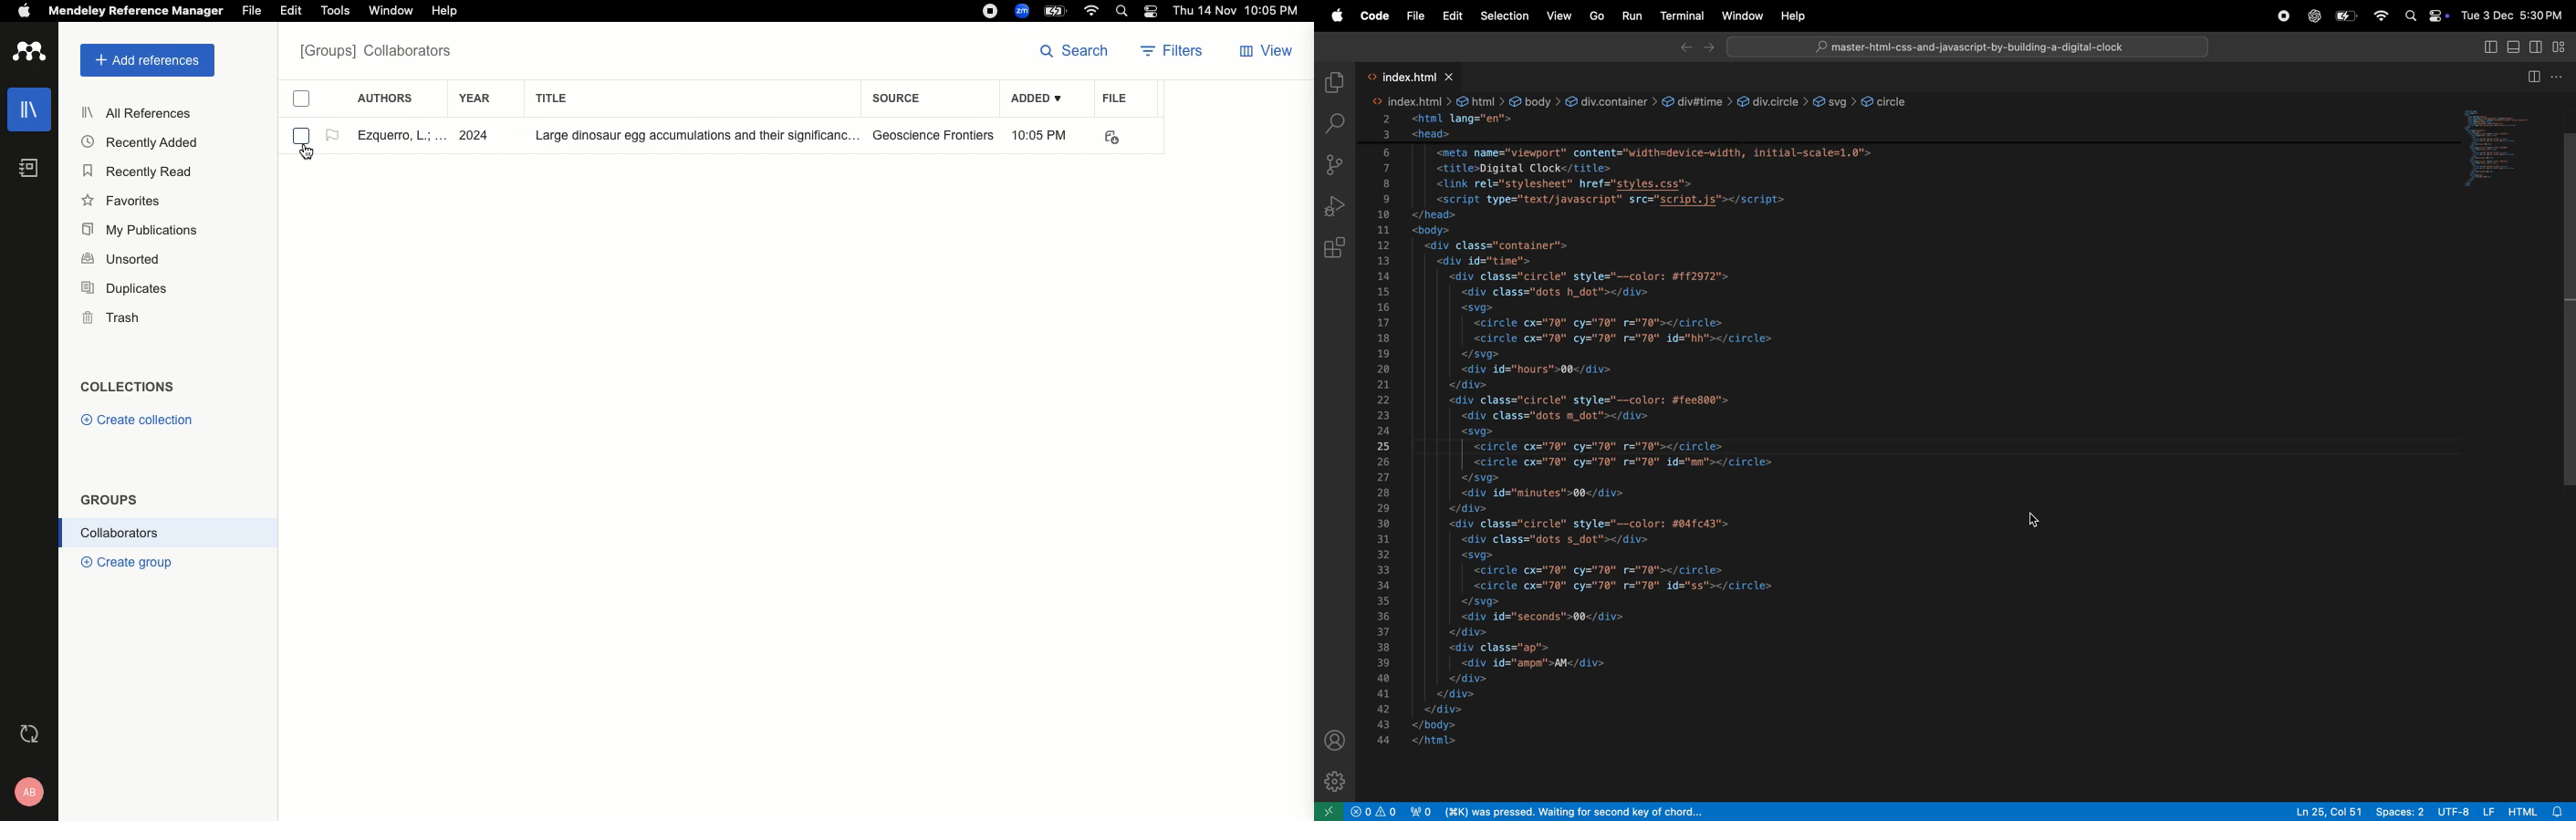 This screenshot has height=840, width=2576. What do you see at coordinates (2329, 810) in the screenshot?
I see `ln 25 col 51` at bounding box center [2329, 810].